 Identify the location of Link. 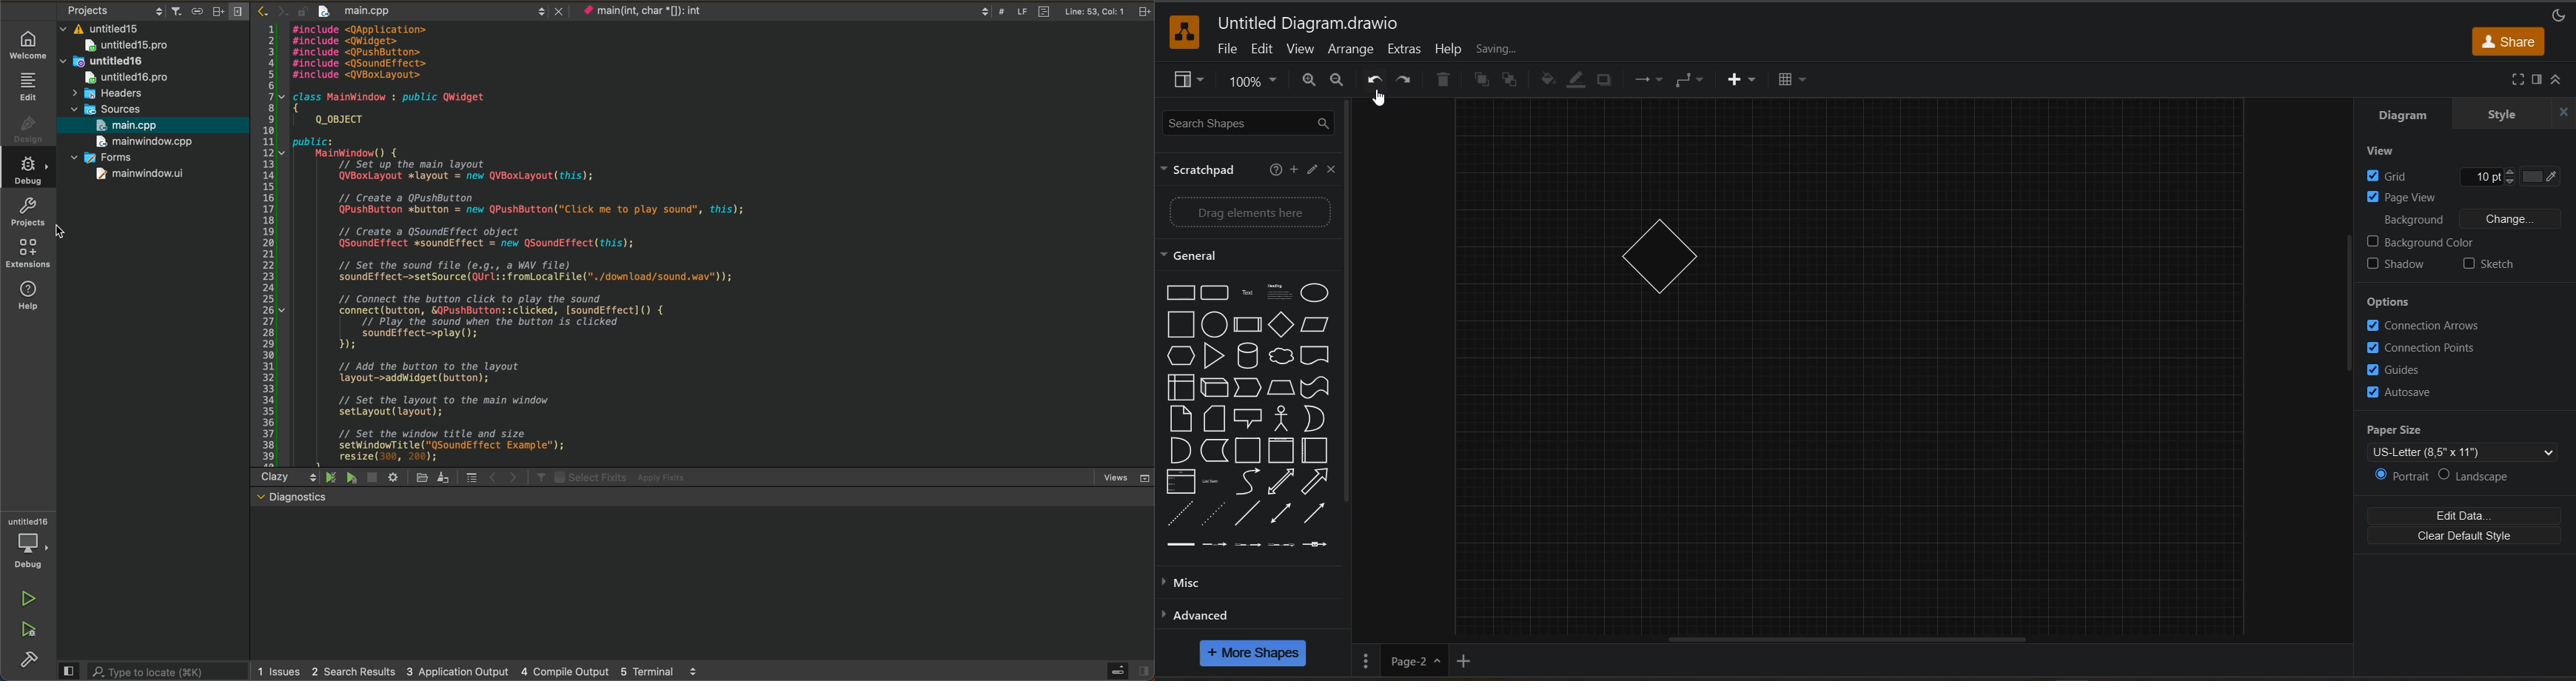
(1181, 544).